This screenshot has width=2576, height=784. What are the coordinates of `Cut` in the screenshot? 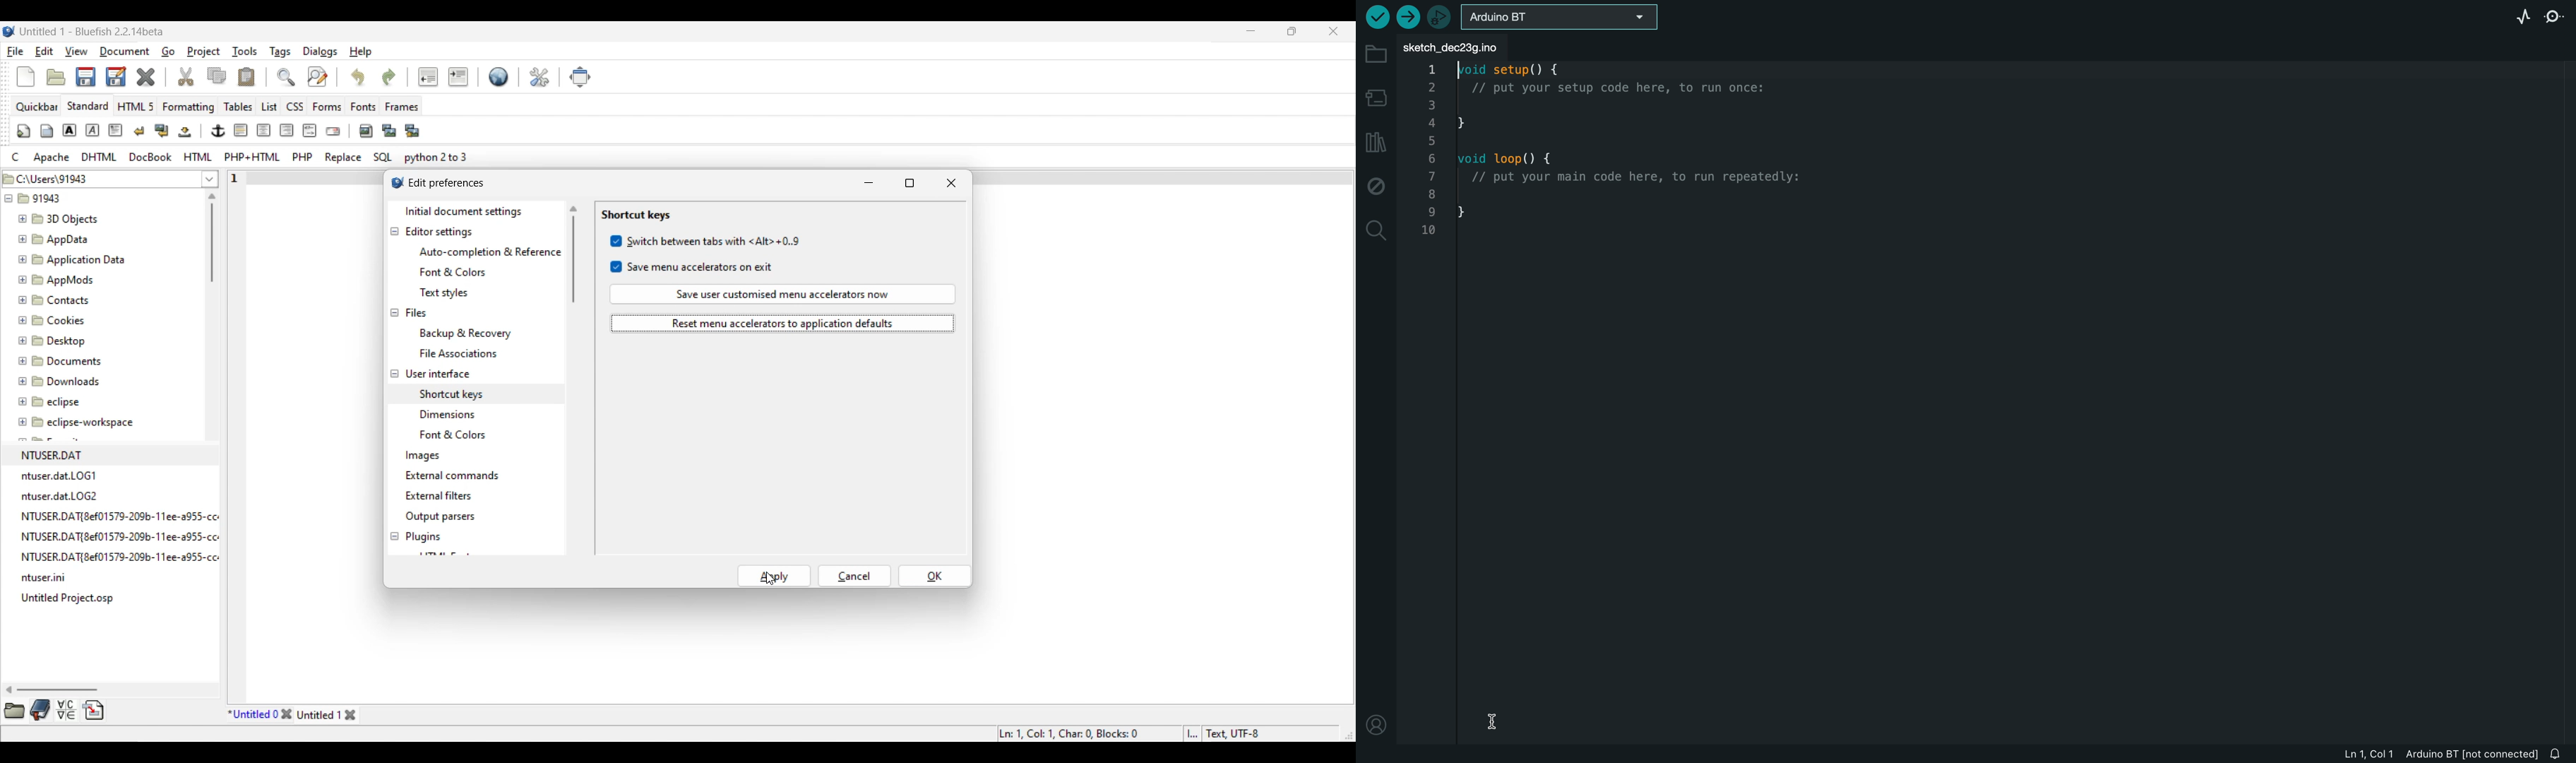 It's located at (186, 76).